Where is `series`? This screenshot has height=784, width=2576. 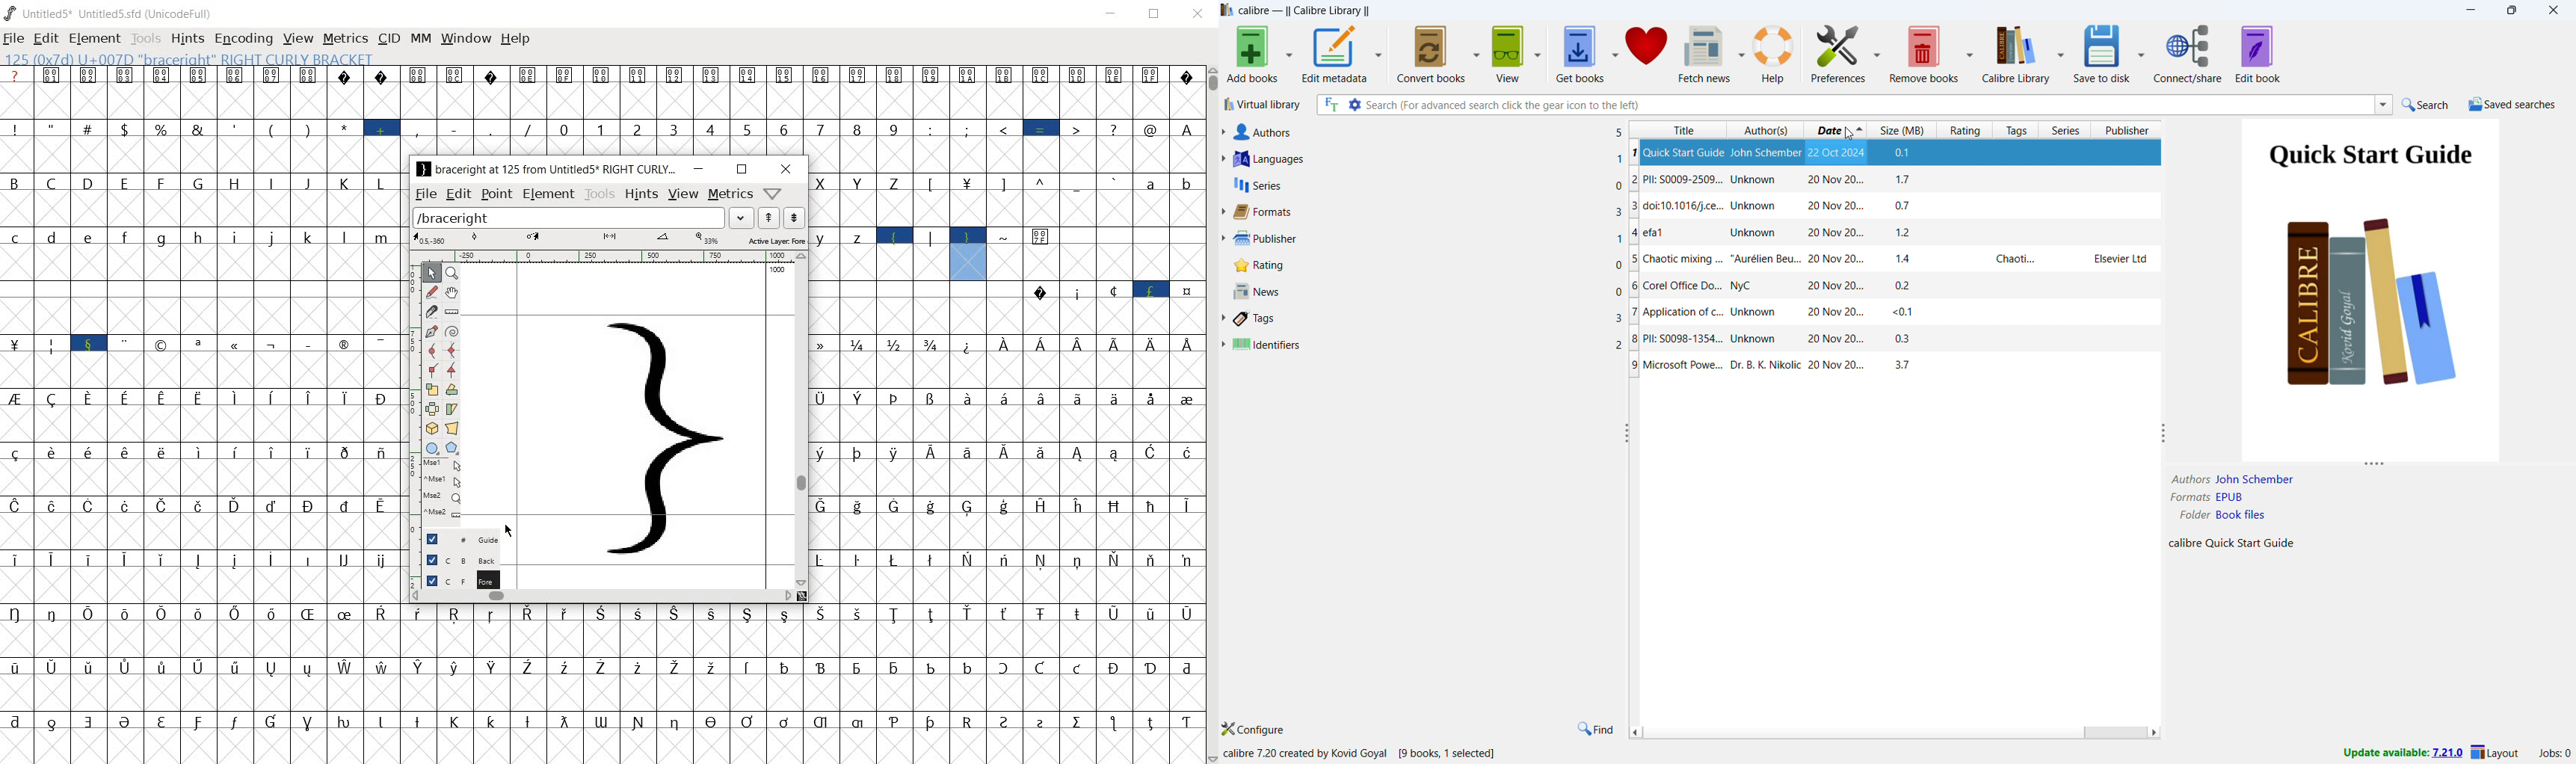 series is located at coordinates (2067, 130).